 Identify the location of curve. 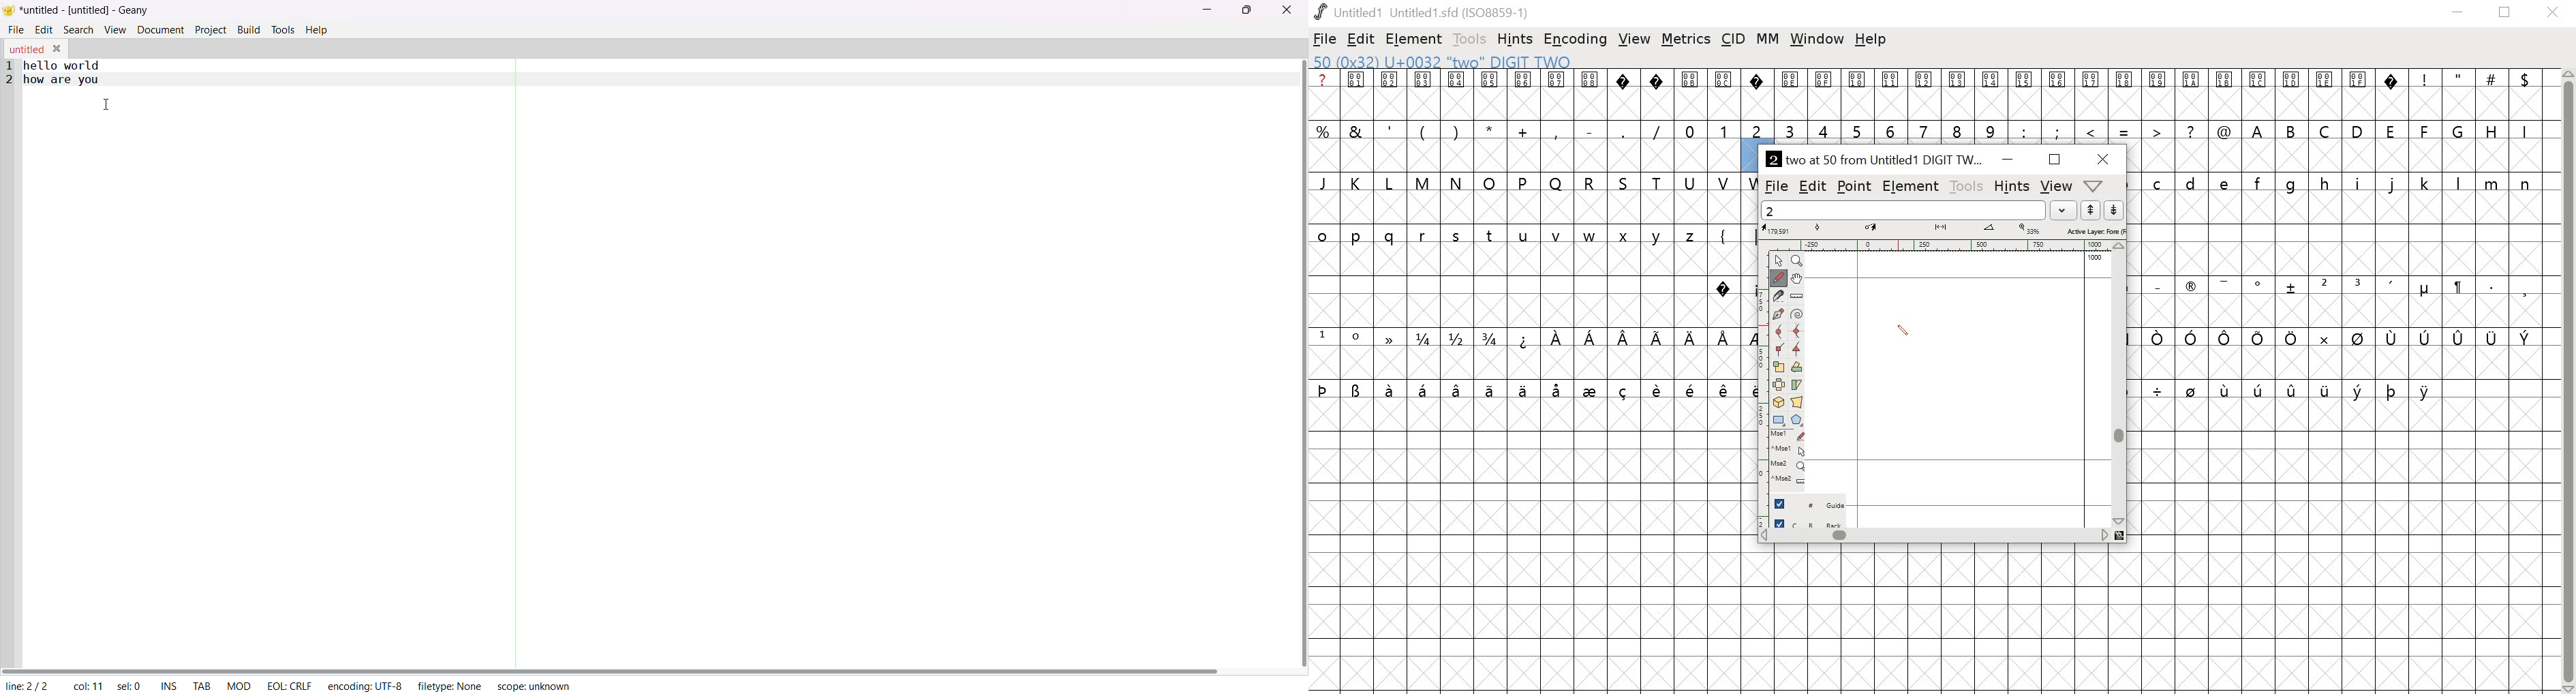
(1780, 332).